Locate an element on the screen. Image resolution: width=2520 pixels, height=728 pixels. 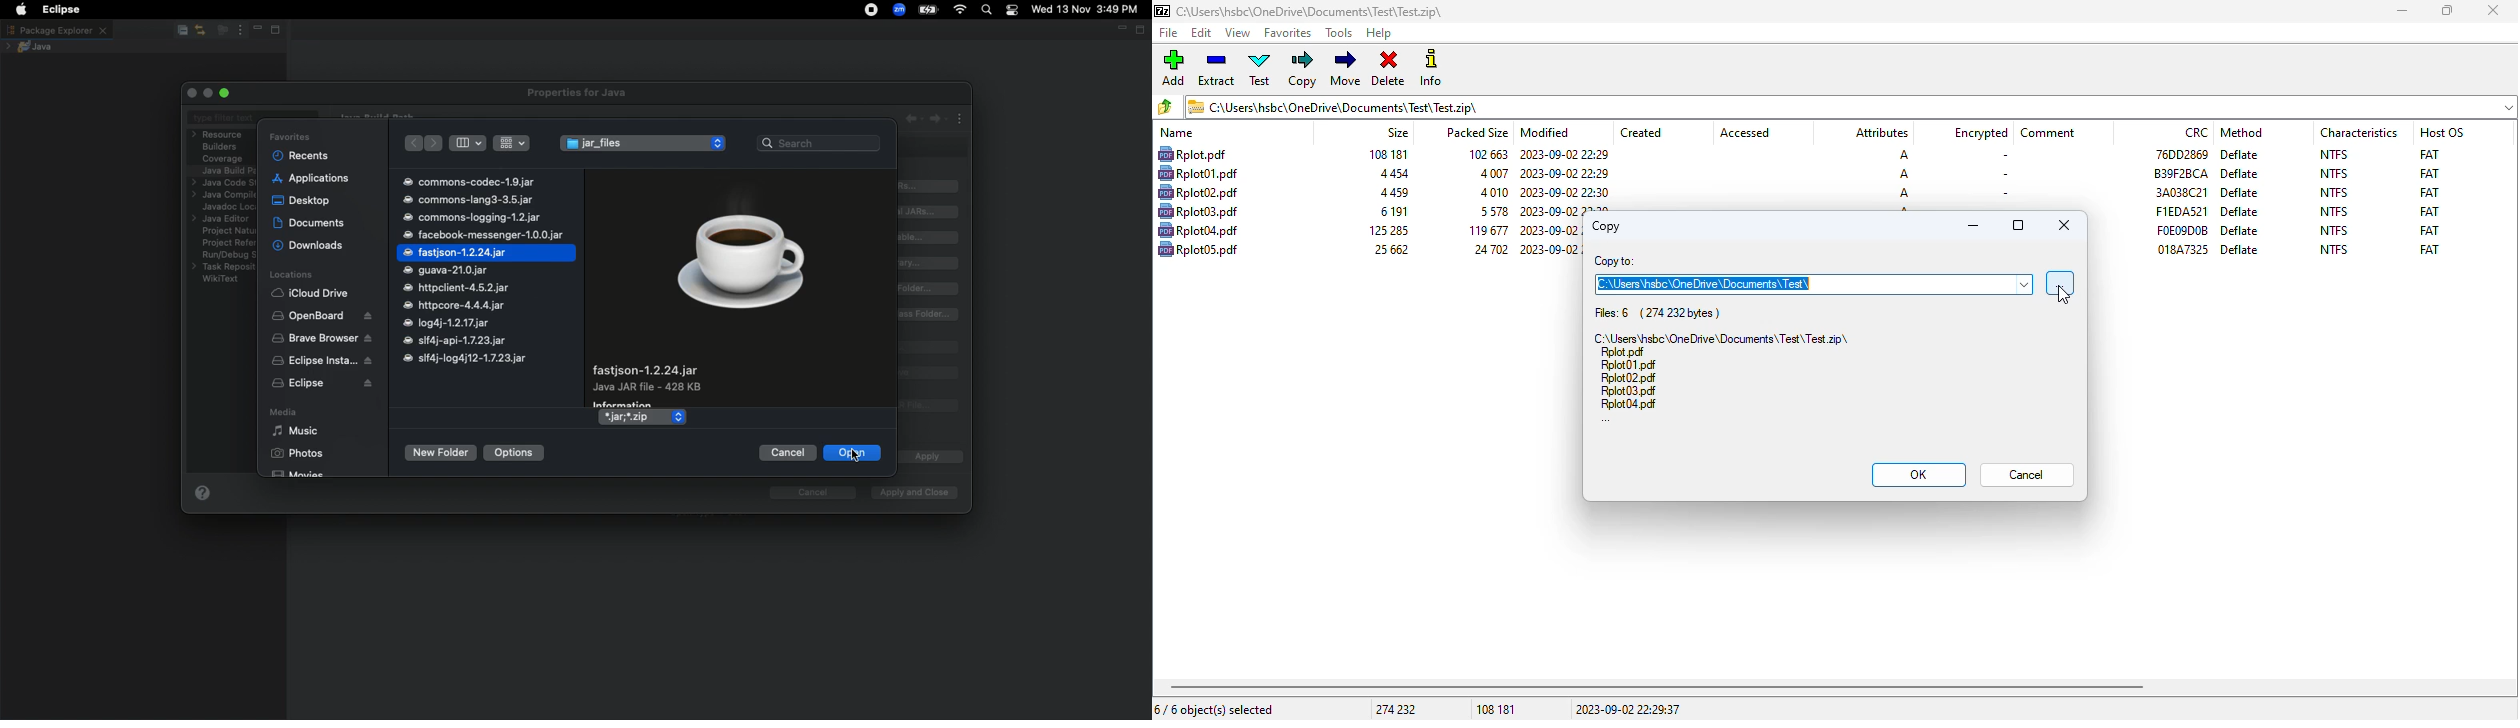
Options is located at coordinates (515, 452).